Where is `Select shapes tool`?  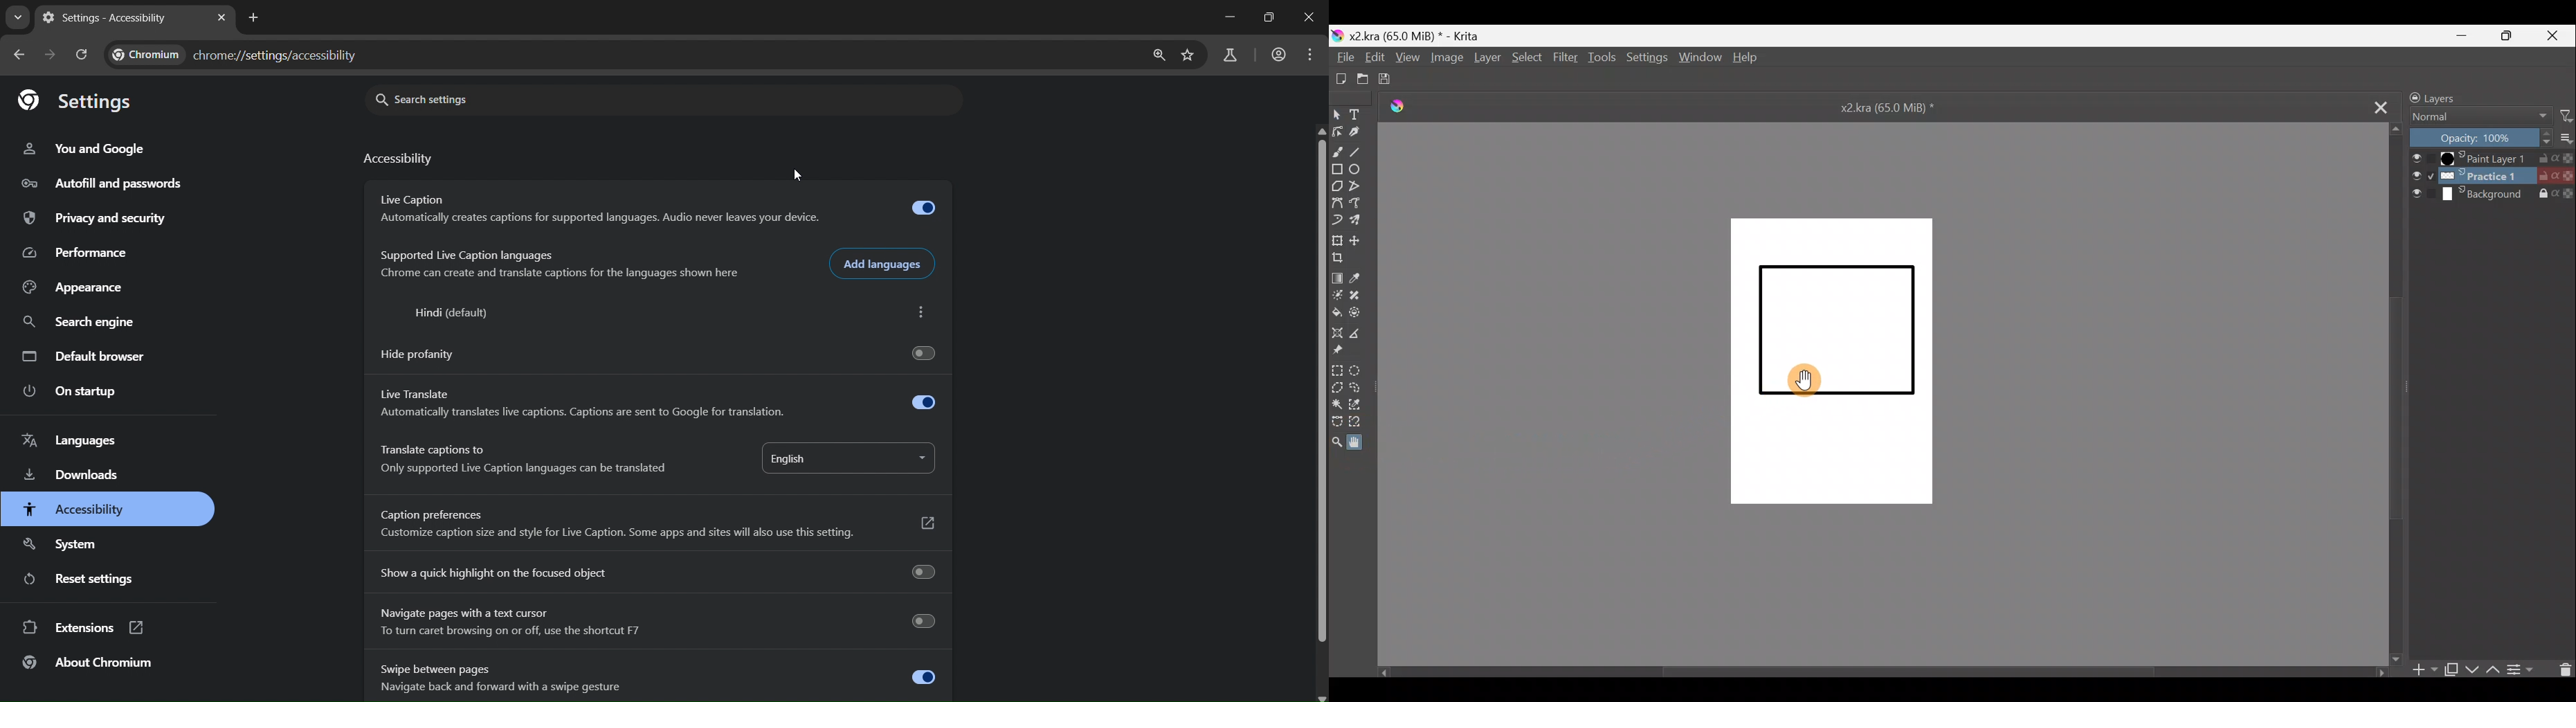 Select shapes tool is located at coordinates (1337, 115).